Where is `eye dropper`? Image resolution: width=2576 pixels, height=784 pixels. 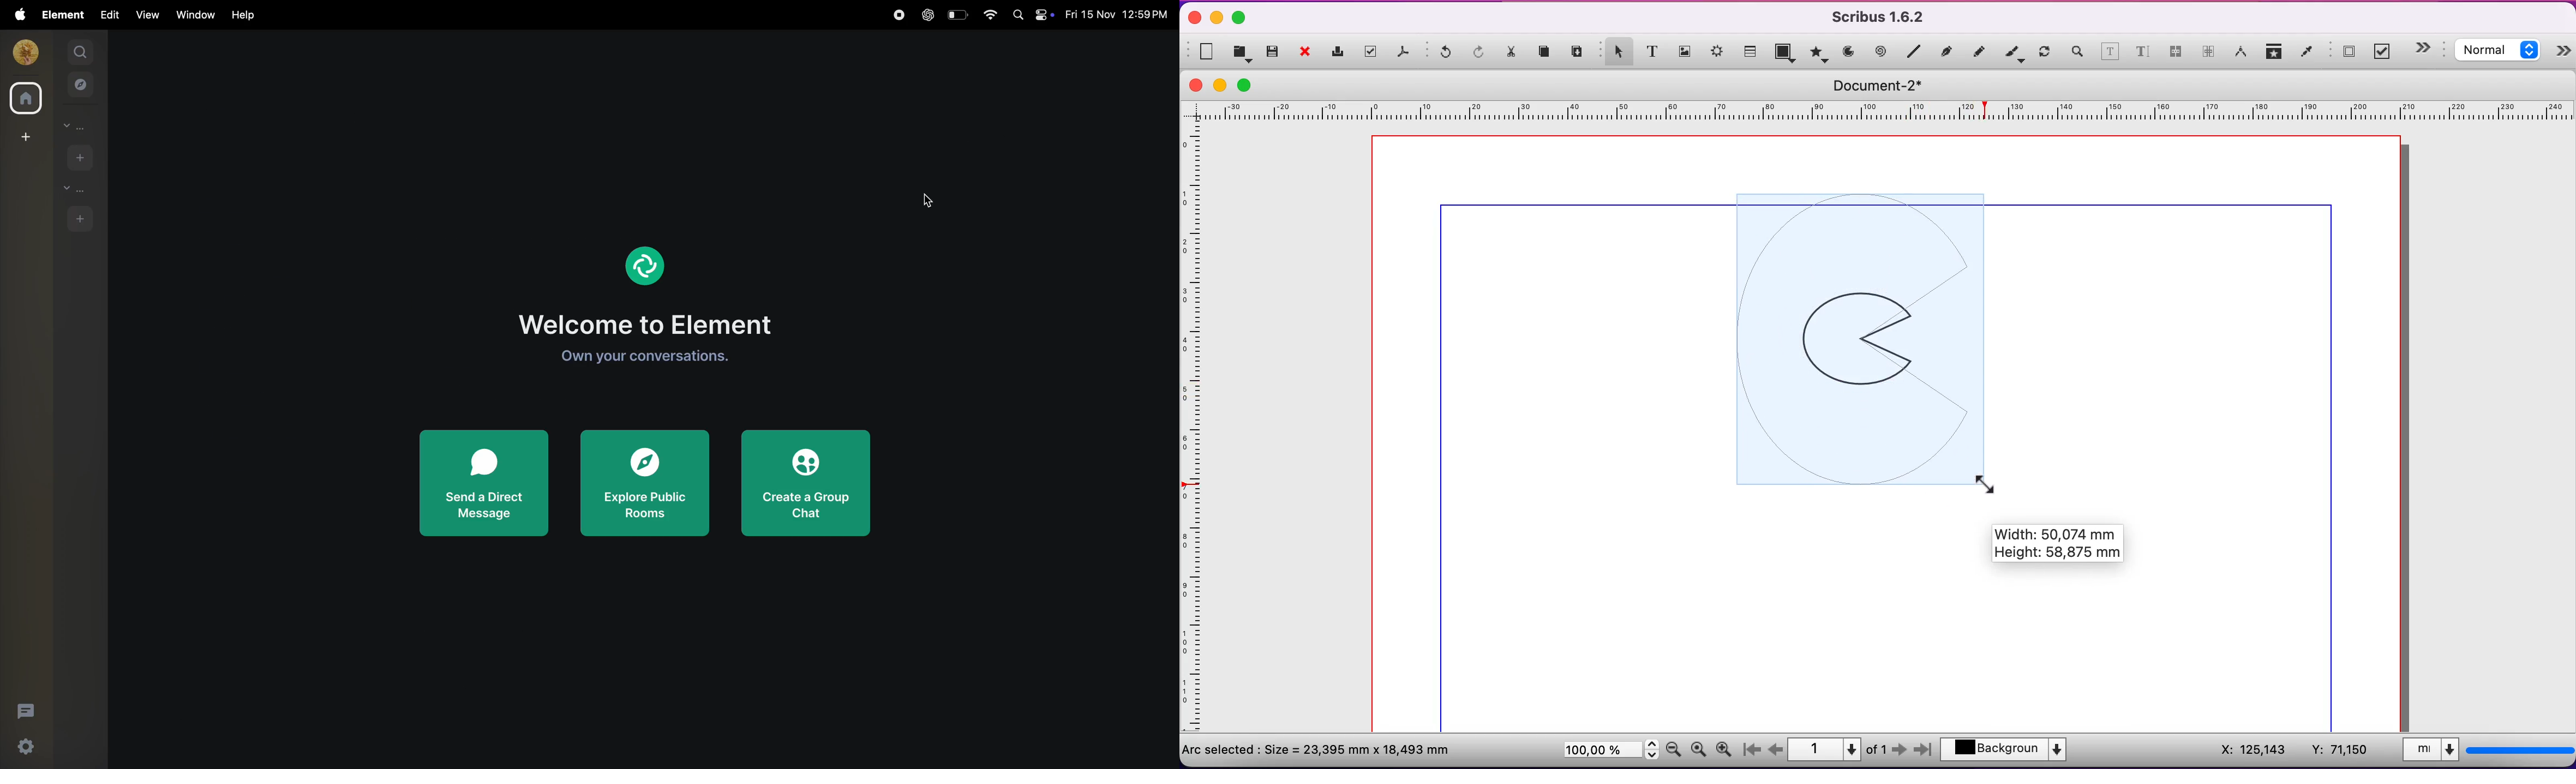
eye dropper is located at coordinates (2307, 53).